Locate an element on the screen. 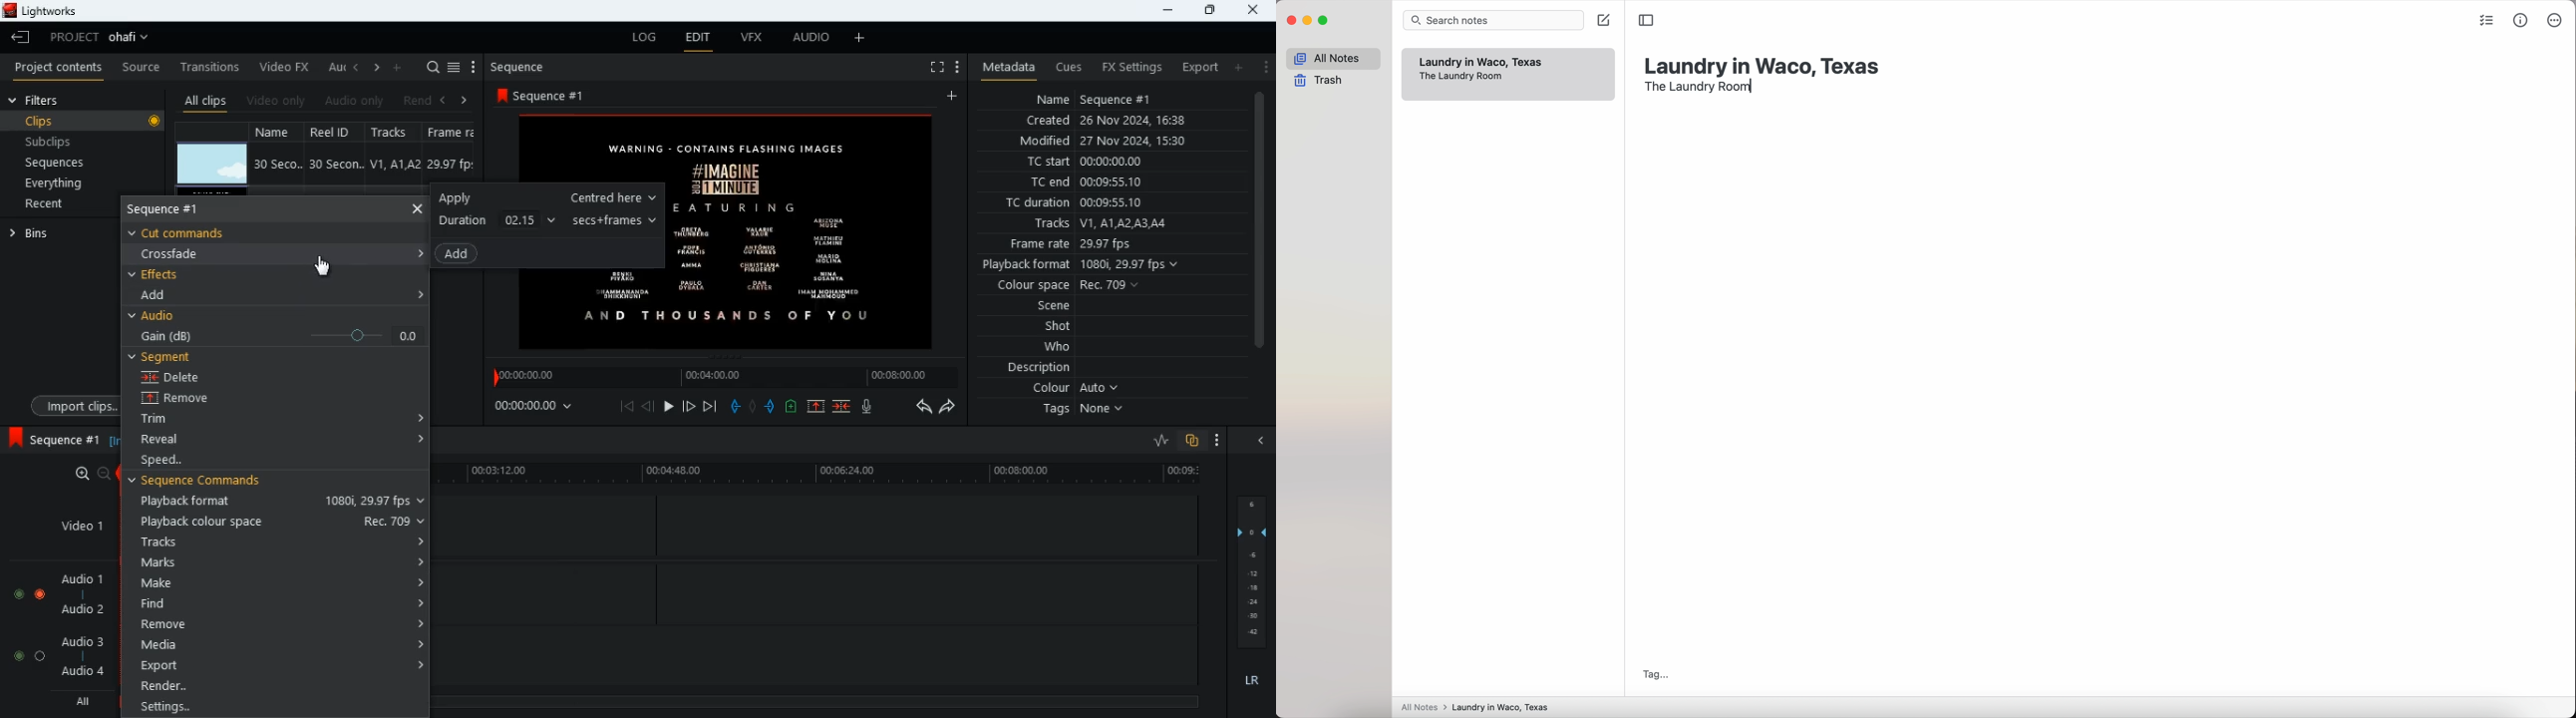 The height and width of the screenshot is (728, 2576). minimize app is located at coordinates (1308, 20).